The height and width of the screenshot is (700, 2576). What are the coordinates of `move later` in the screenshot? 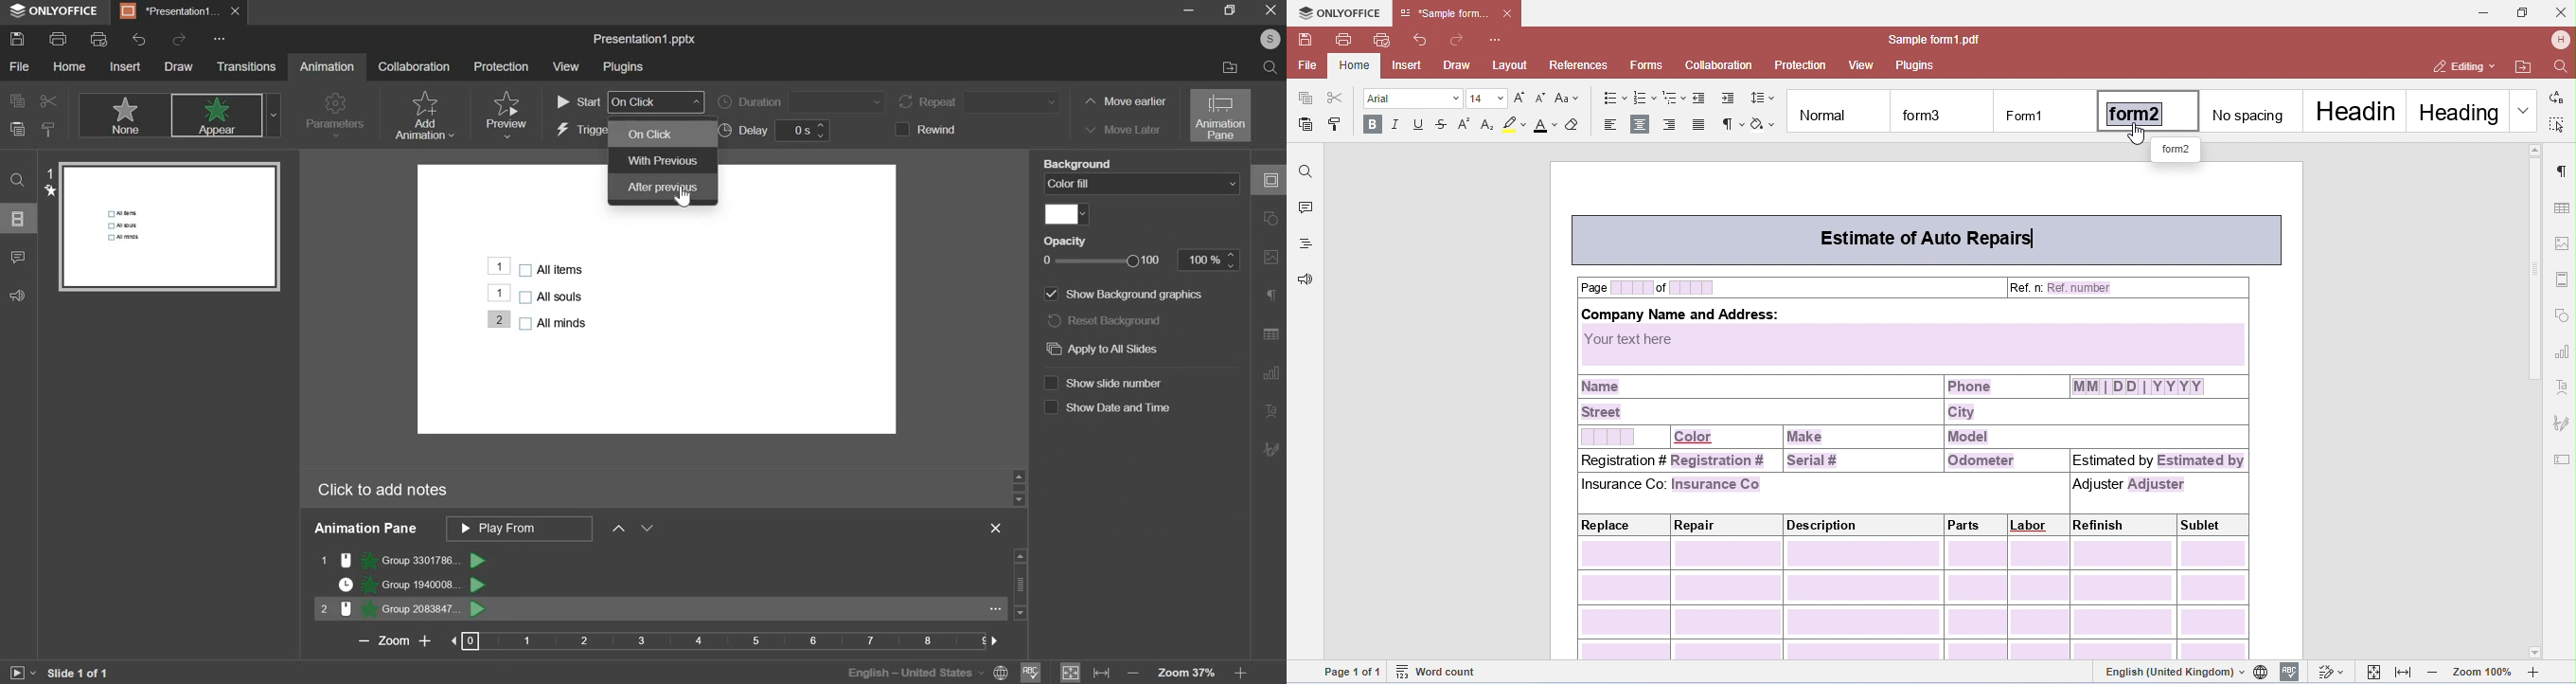 It's located at (1121, 128).